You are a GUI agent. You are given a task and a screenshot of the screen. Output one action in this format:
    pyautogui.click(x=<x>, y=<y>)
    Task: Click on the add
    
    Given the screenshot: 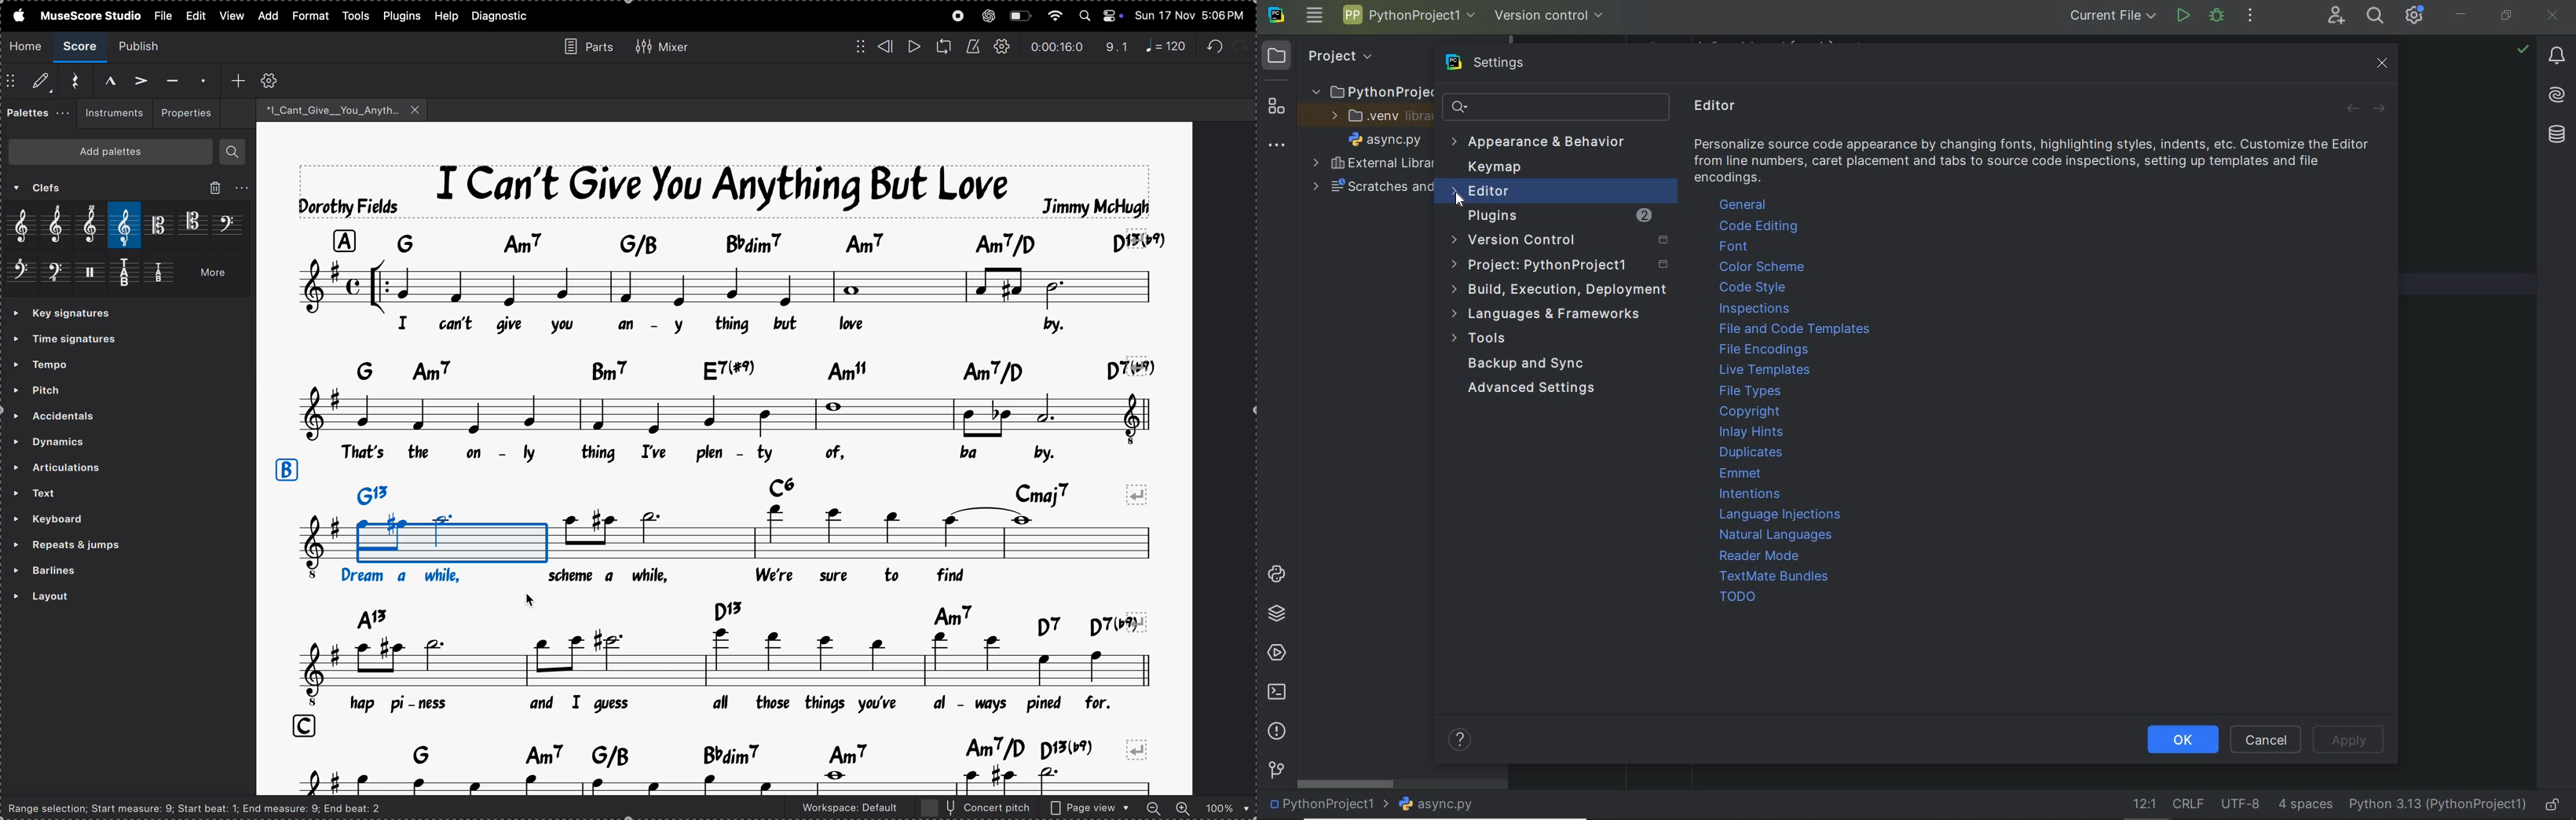 What is the action you would take?
    pyautogui.click(x=238, y=79)
    